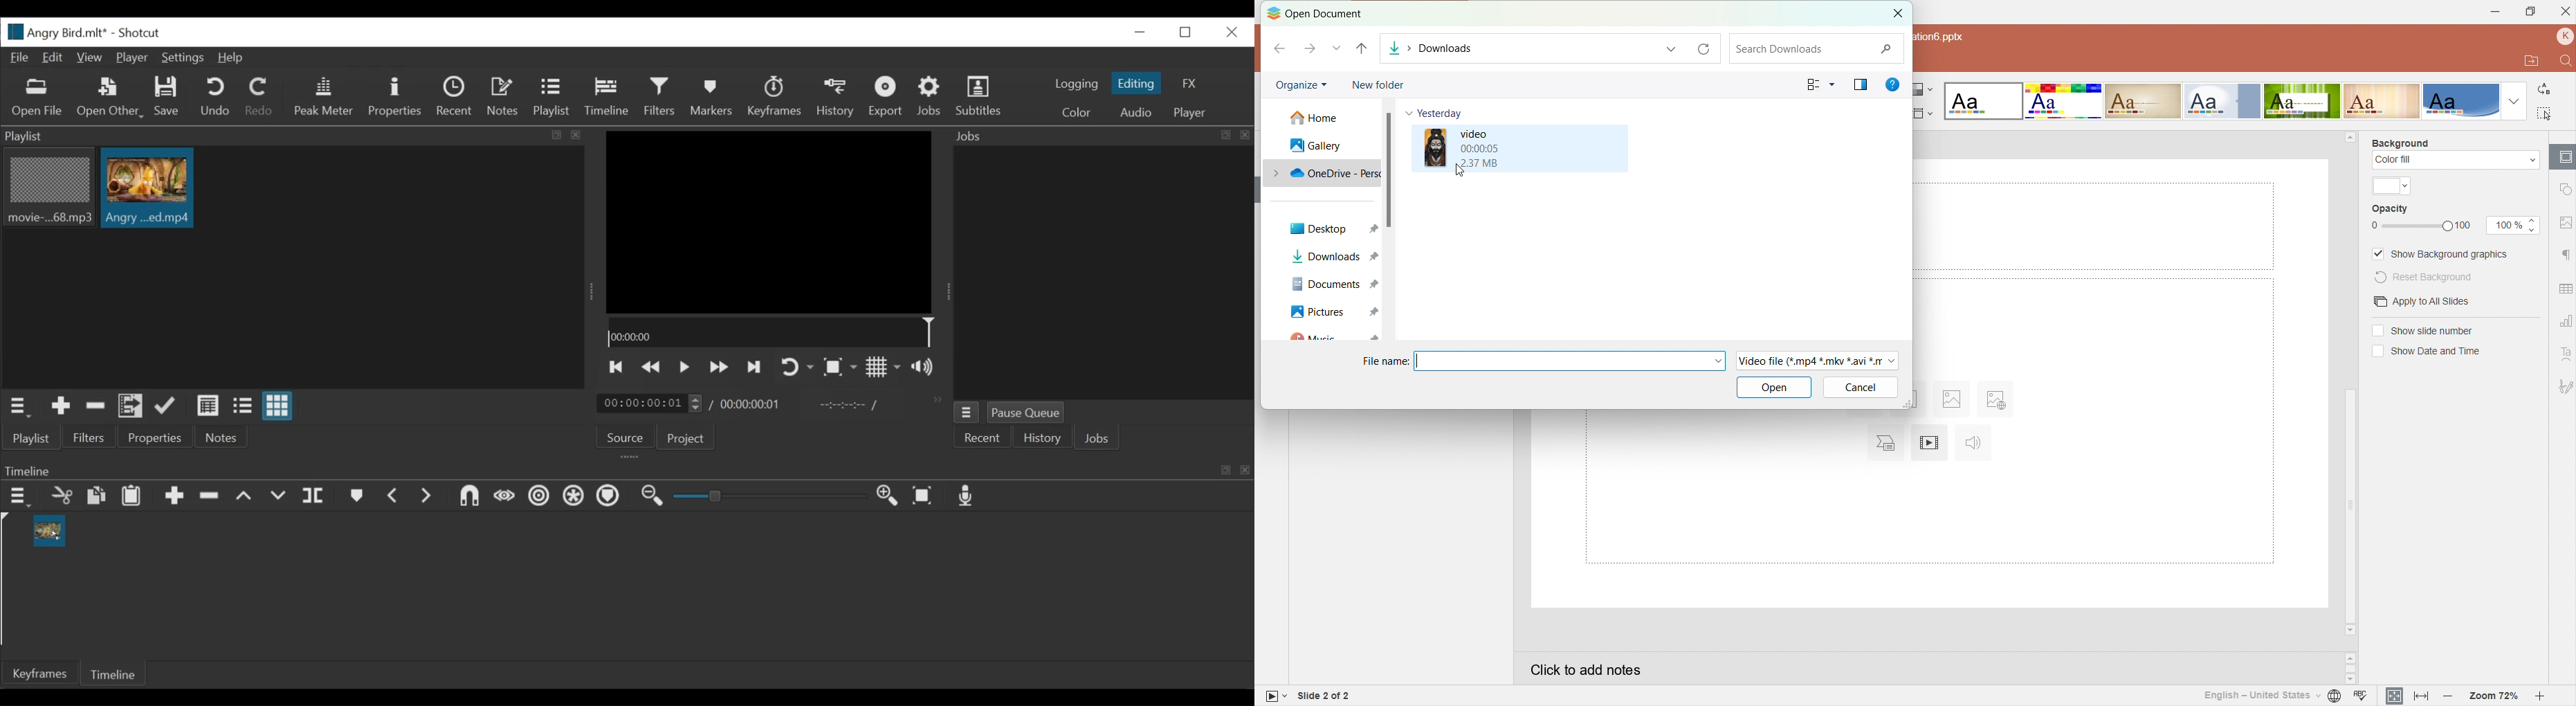 The height and width of the screenshot is (728, 2576). I want to click on OneDrive personal, so click(1322, 173).